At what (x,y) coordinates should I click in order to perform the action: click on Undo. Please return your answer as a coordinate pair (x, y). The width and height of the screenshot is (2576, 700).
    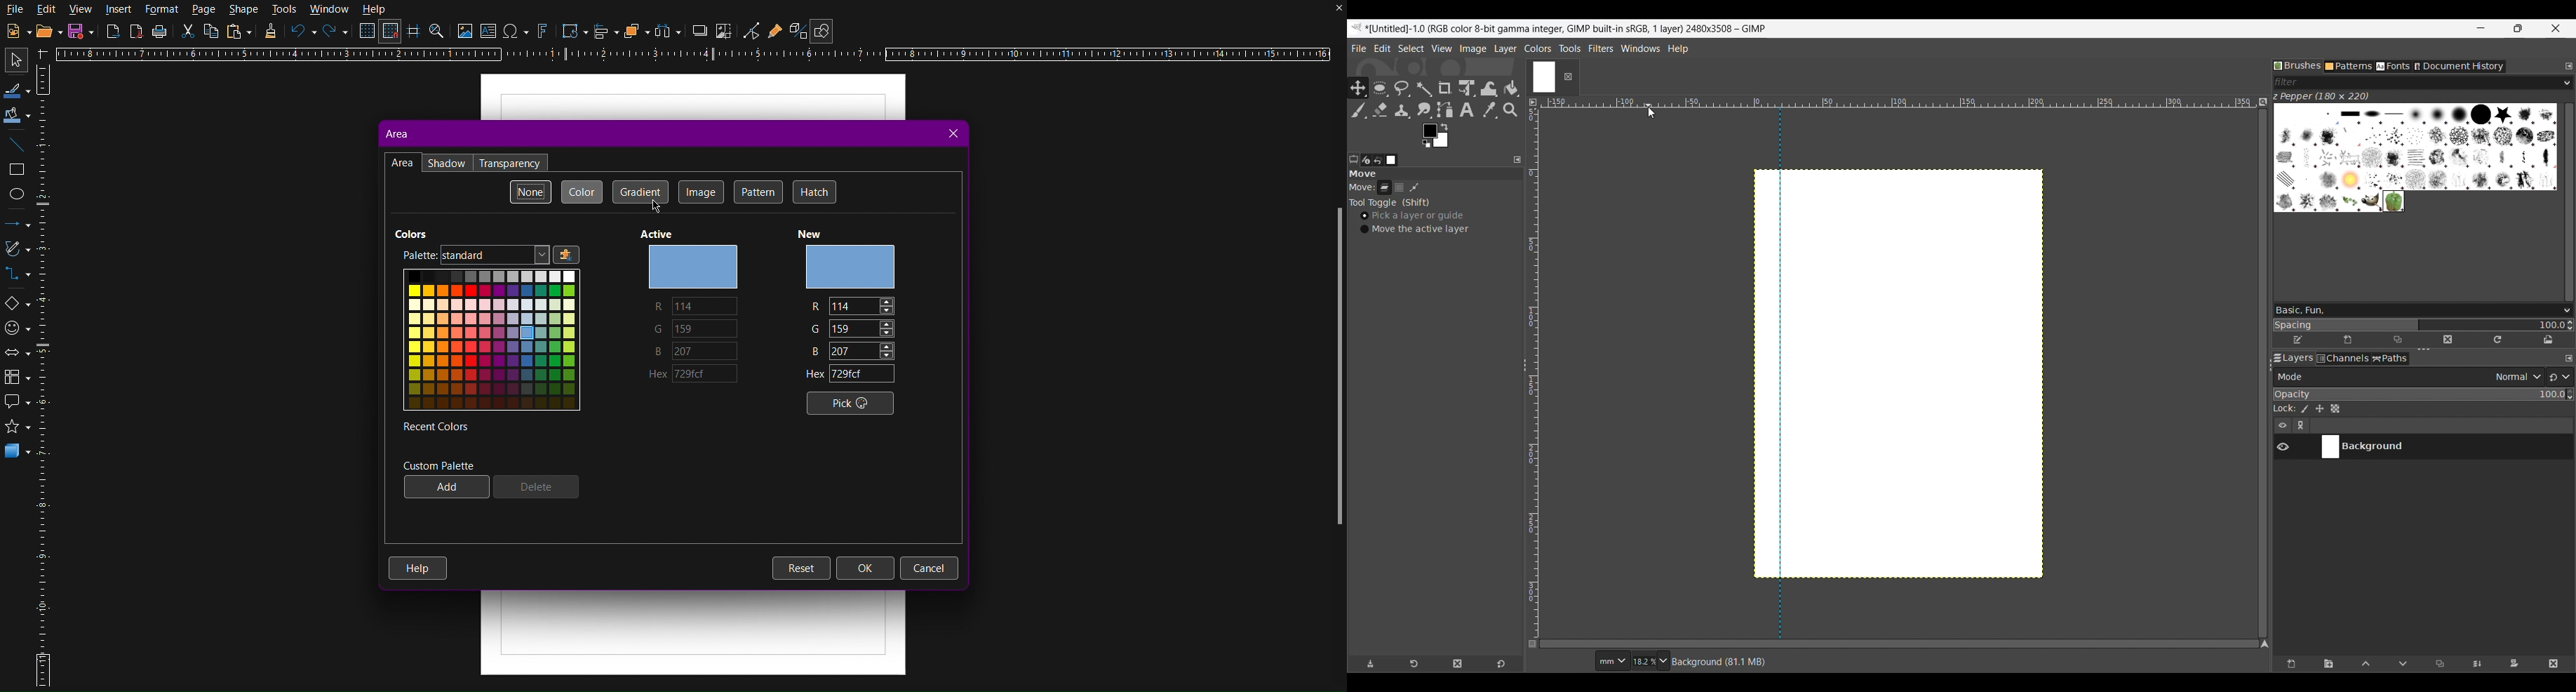
    Looking at the image, I should click on (302, 32).